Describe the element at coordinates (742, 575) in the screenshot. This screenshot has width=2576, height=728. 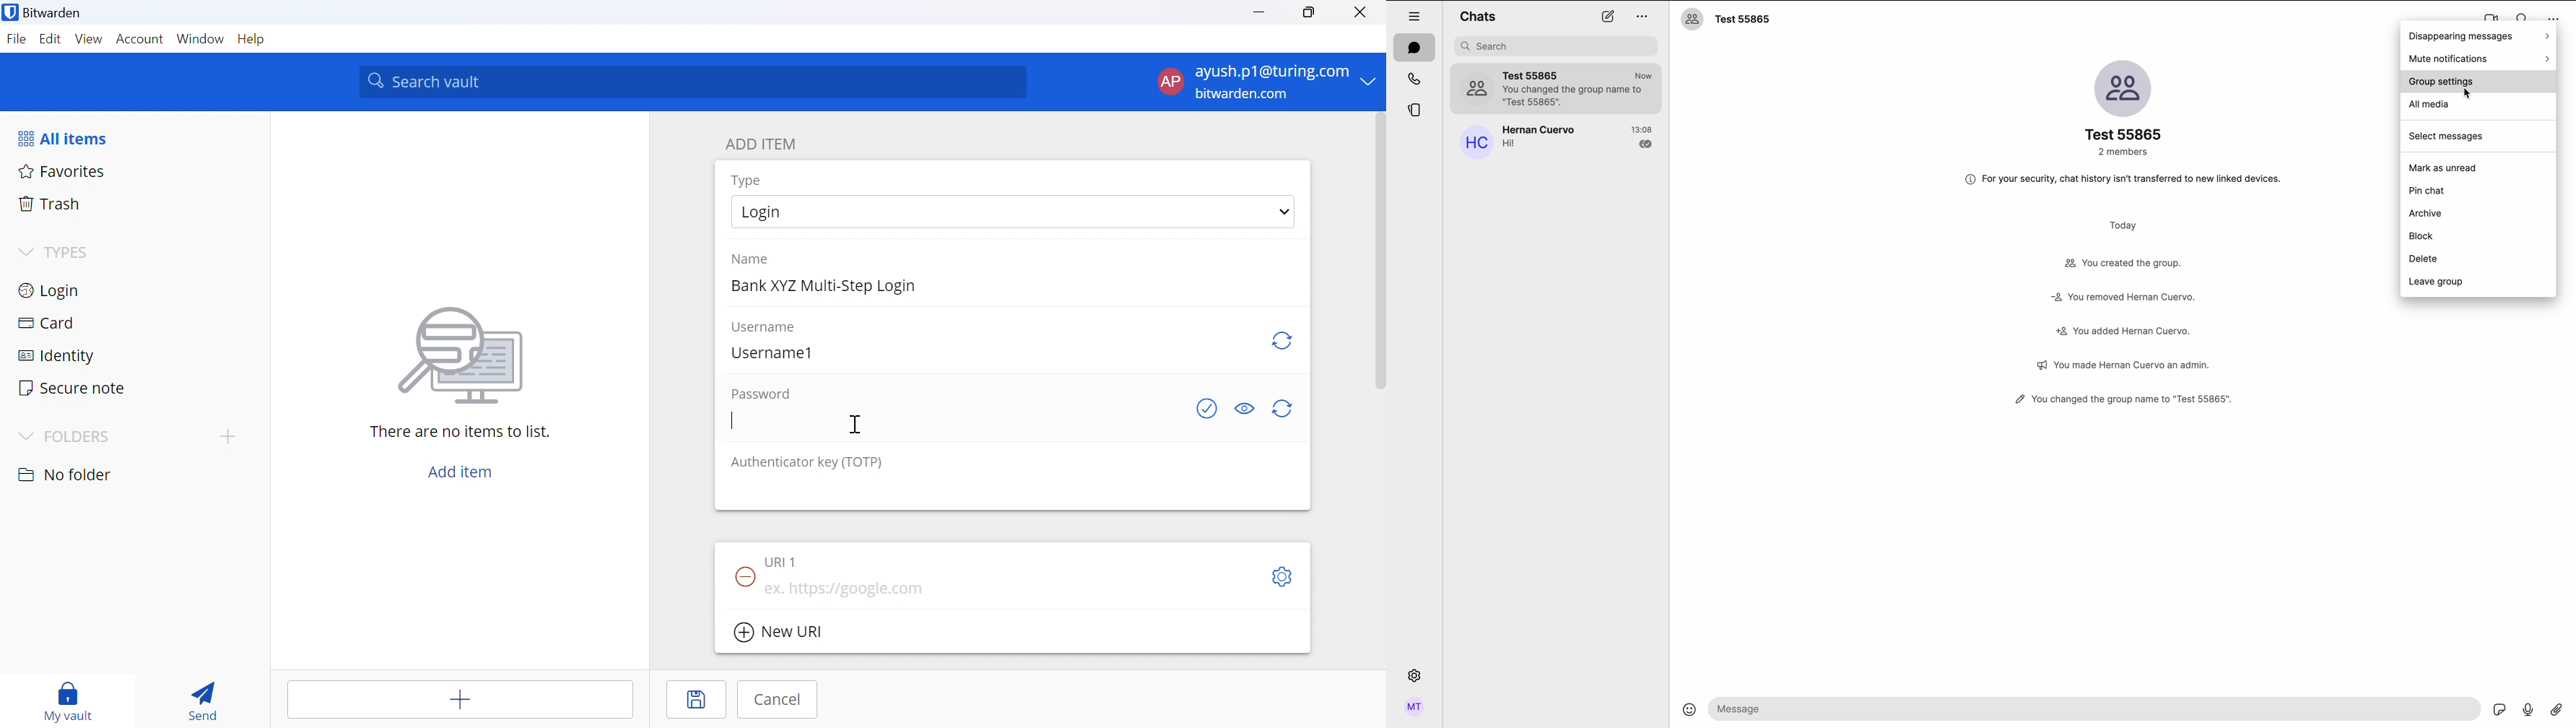
I see `Remove` at that location.